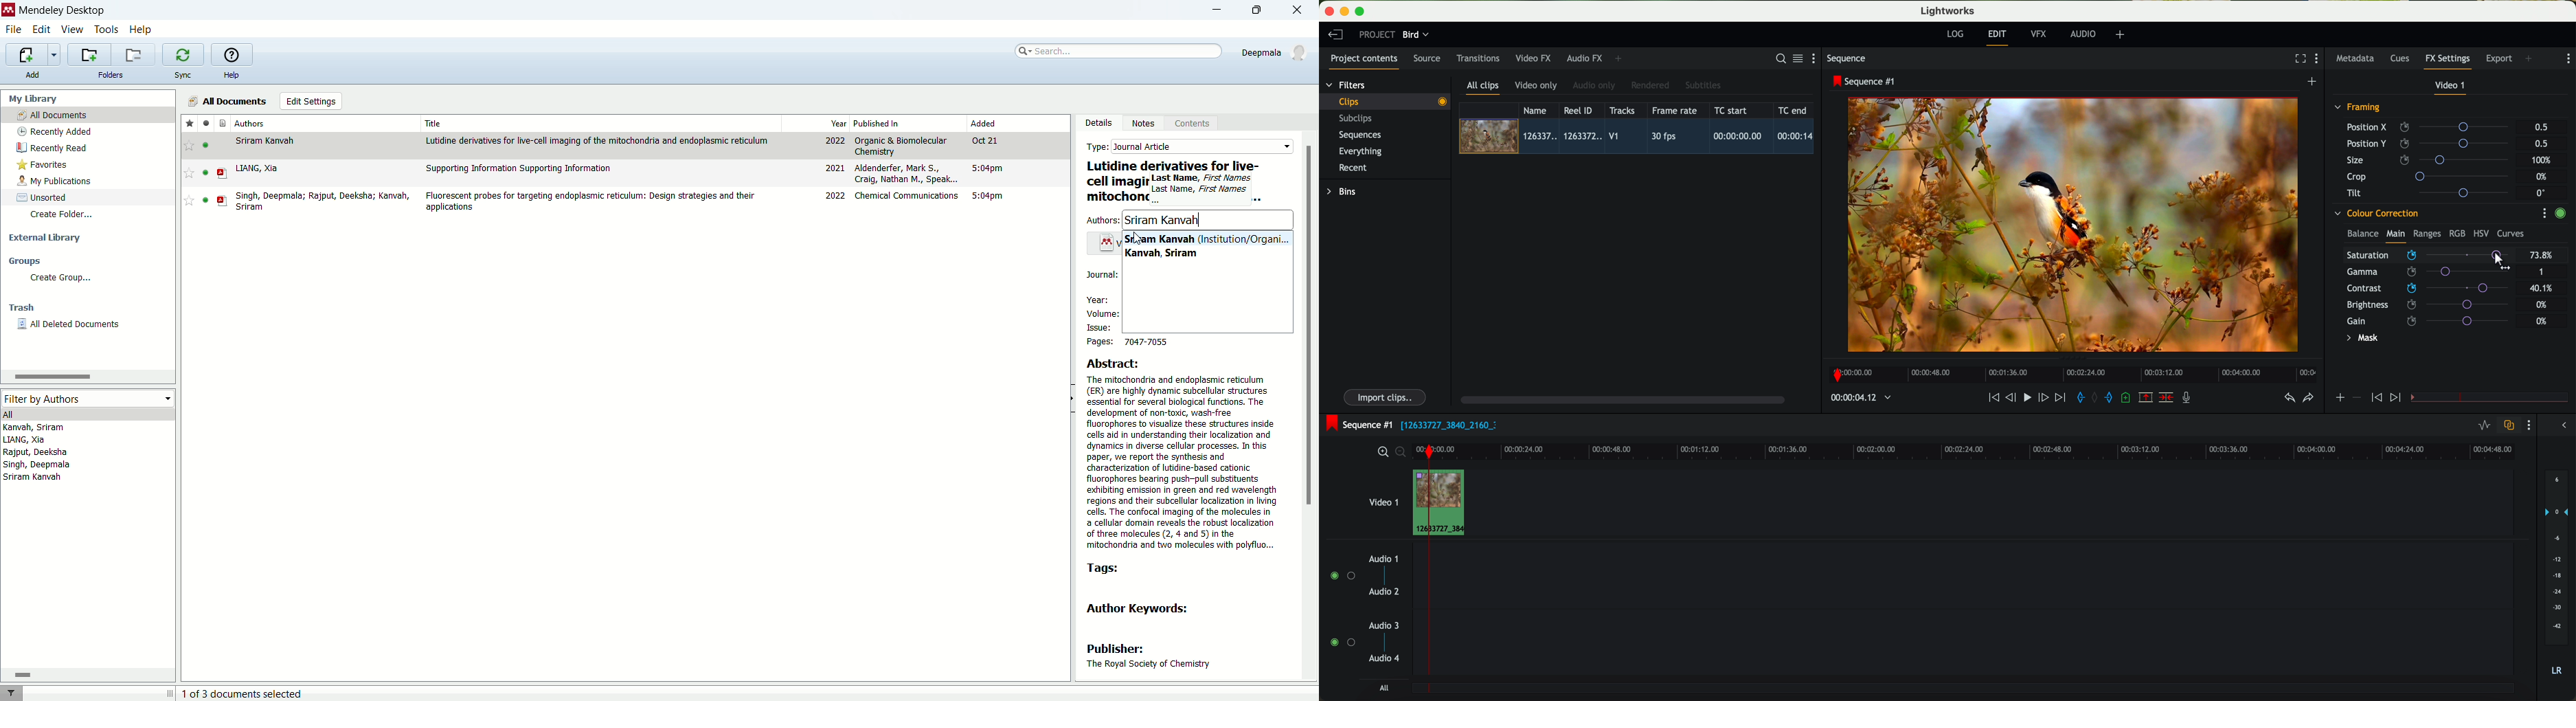 Image resolution: width=2576 pixels, height=728 pixels. I want to click on issue:, so click(1112, 328).